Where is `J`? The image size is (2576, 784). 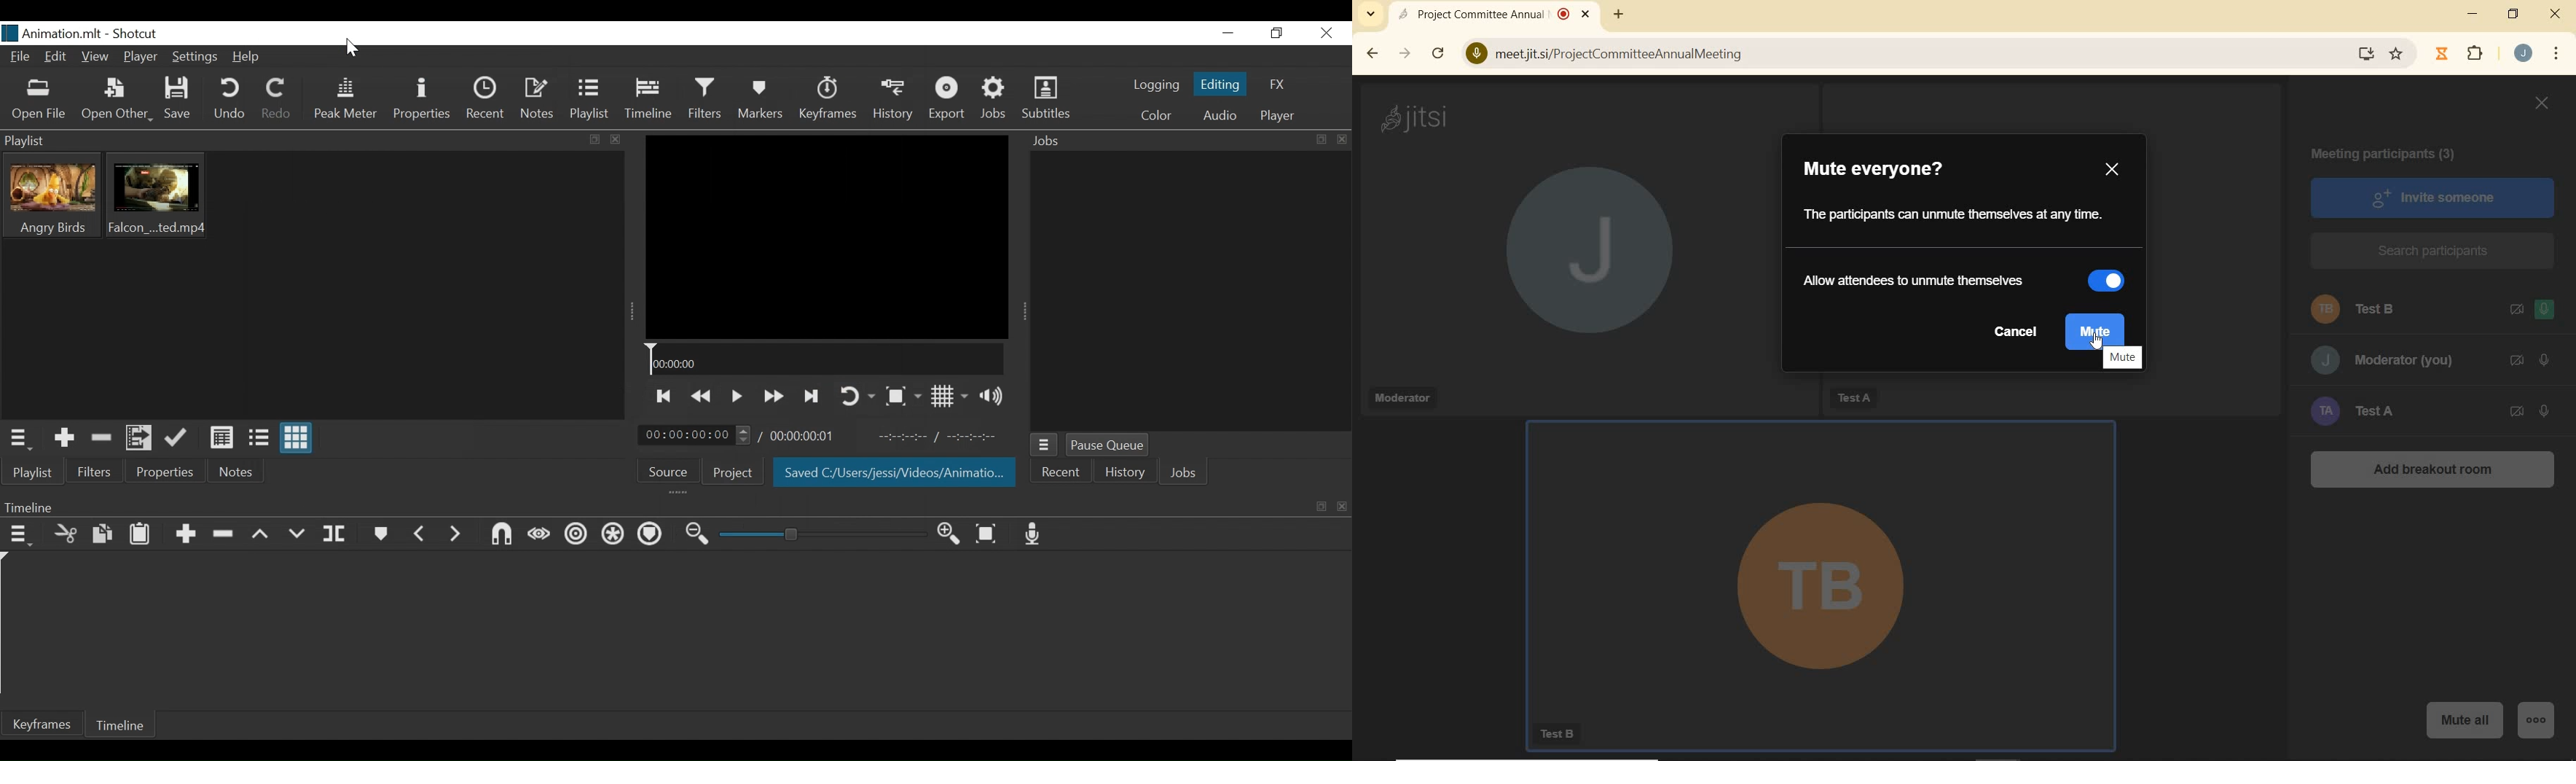
J is located at coordinates (1576, 262).